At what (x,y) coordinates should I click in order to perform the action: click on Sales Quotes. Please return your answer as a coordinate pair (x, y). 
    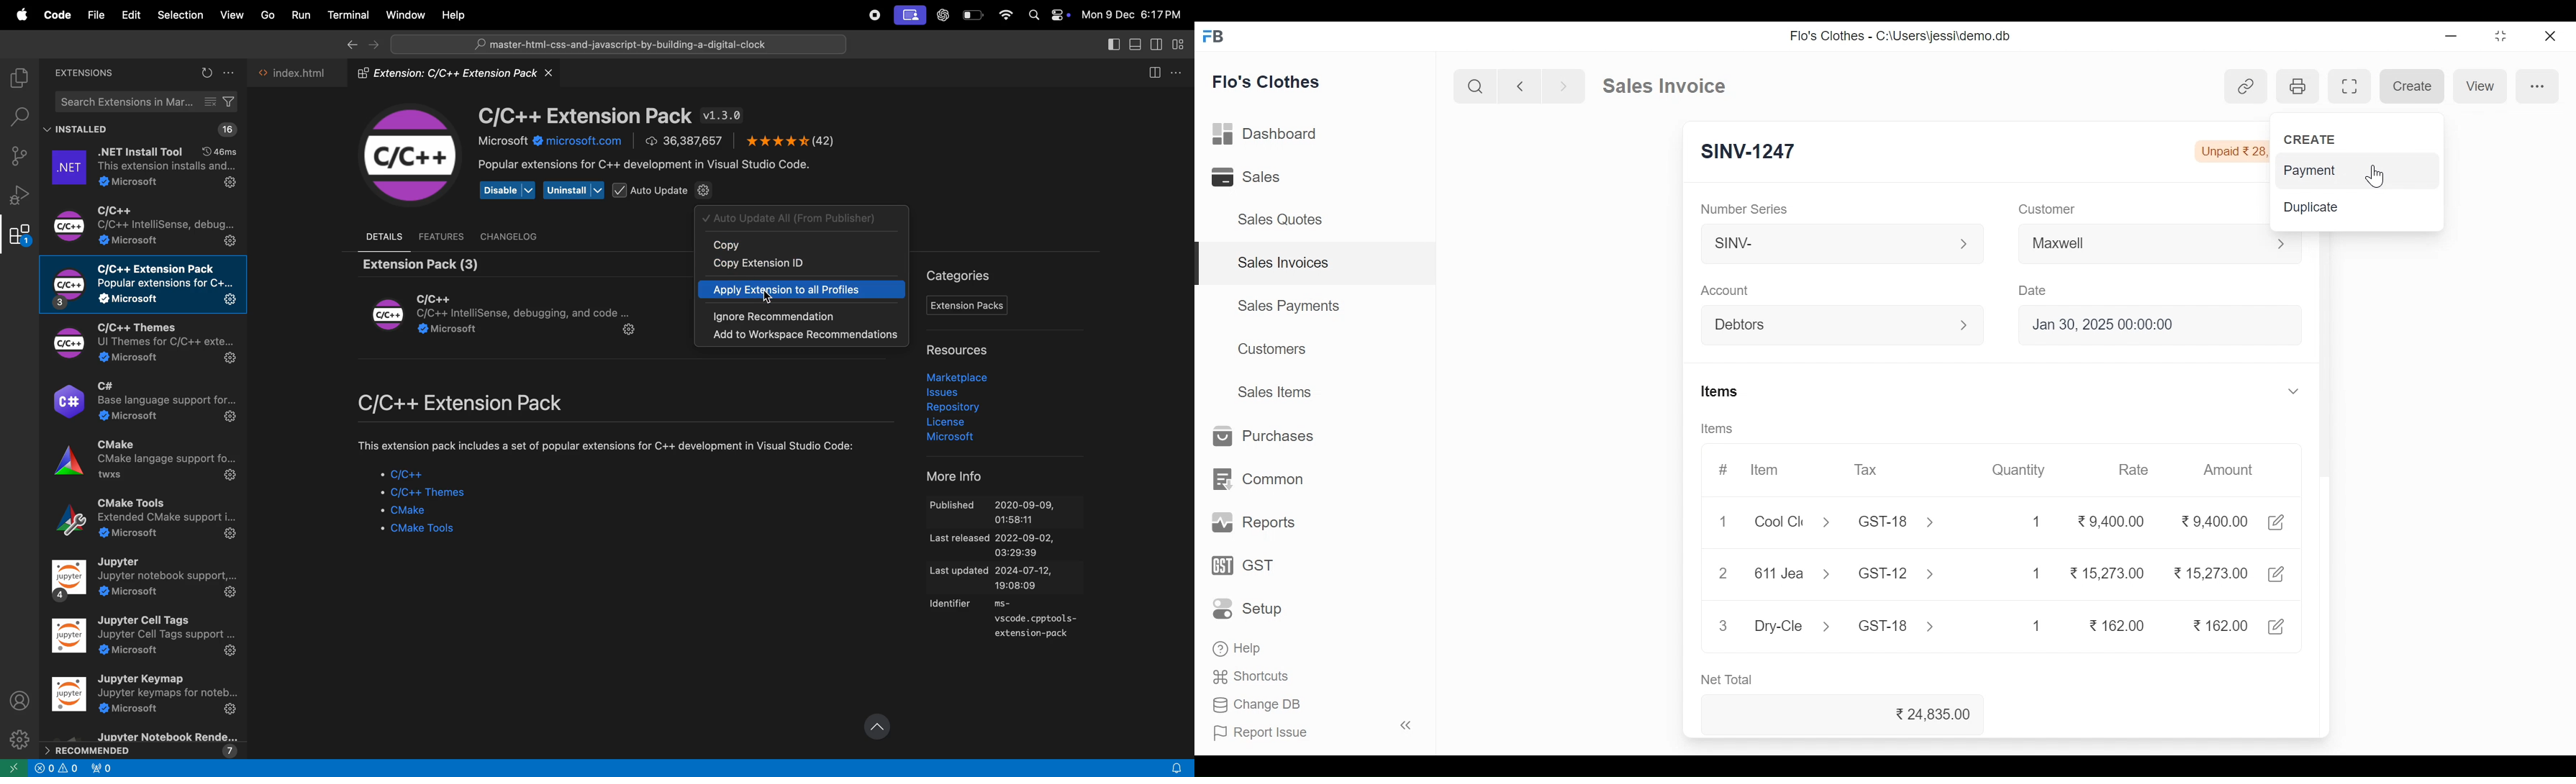
    Looking at the image, I should click on (1278, 219).